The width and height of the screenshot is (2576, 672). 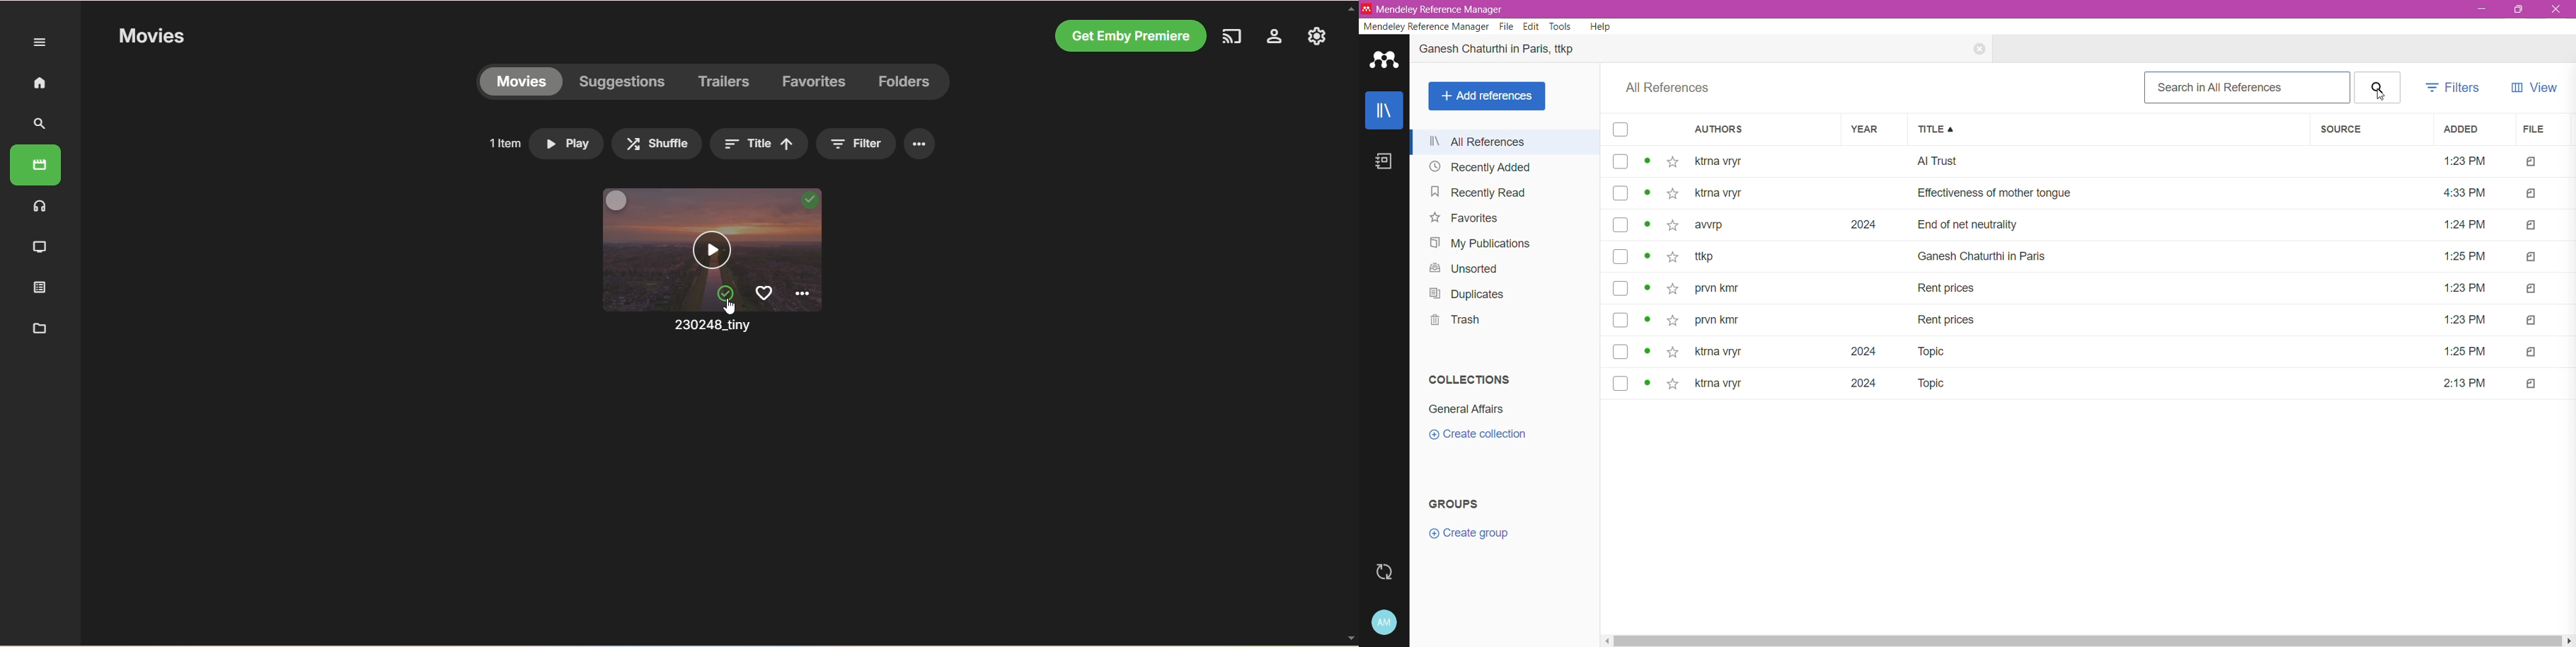 I want to click on Added, so click(x=2471, y=130).